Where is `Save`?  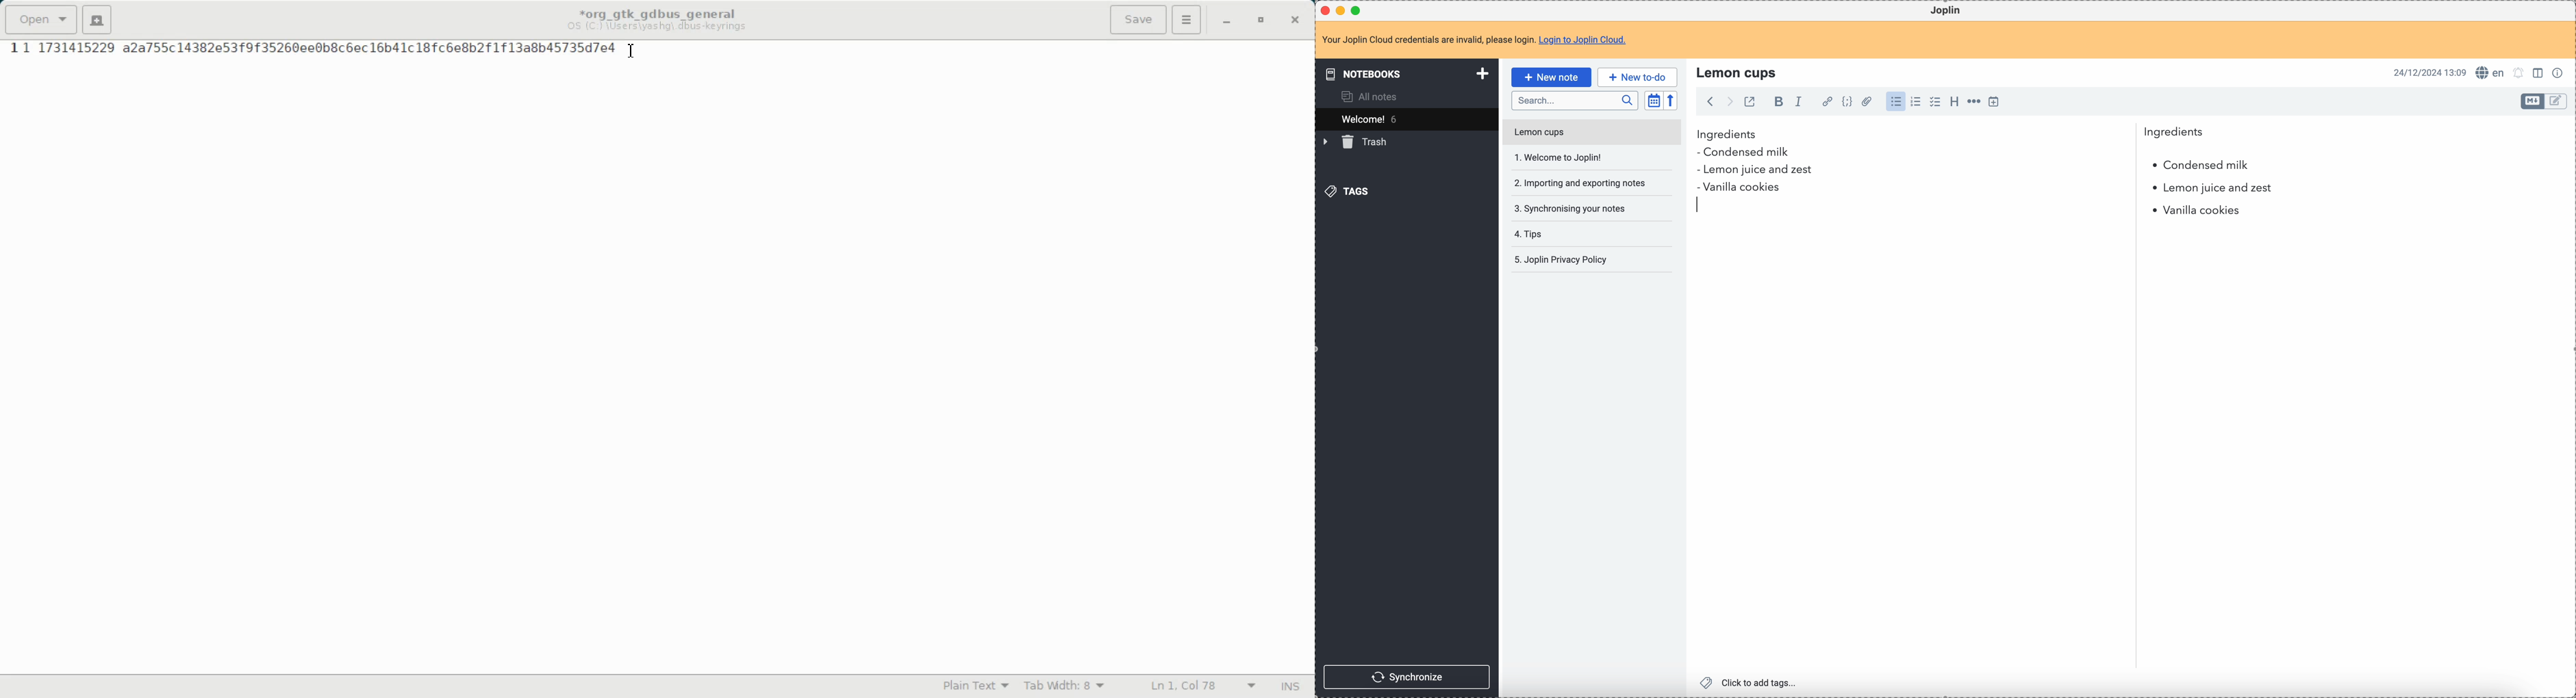
Save is located at coordinates (1137, 19).